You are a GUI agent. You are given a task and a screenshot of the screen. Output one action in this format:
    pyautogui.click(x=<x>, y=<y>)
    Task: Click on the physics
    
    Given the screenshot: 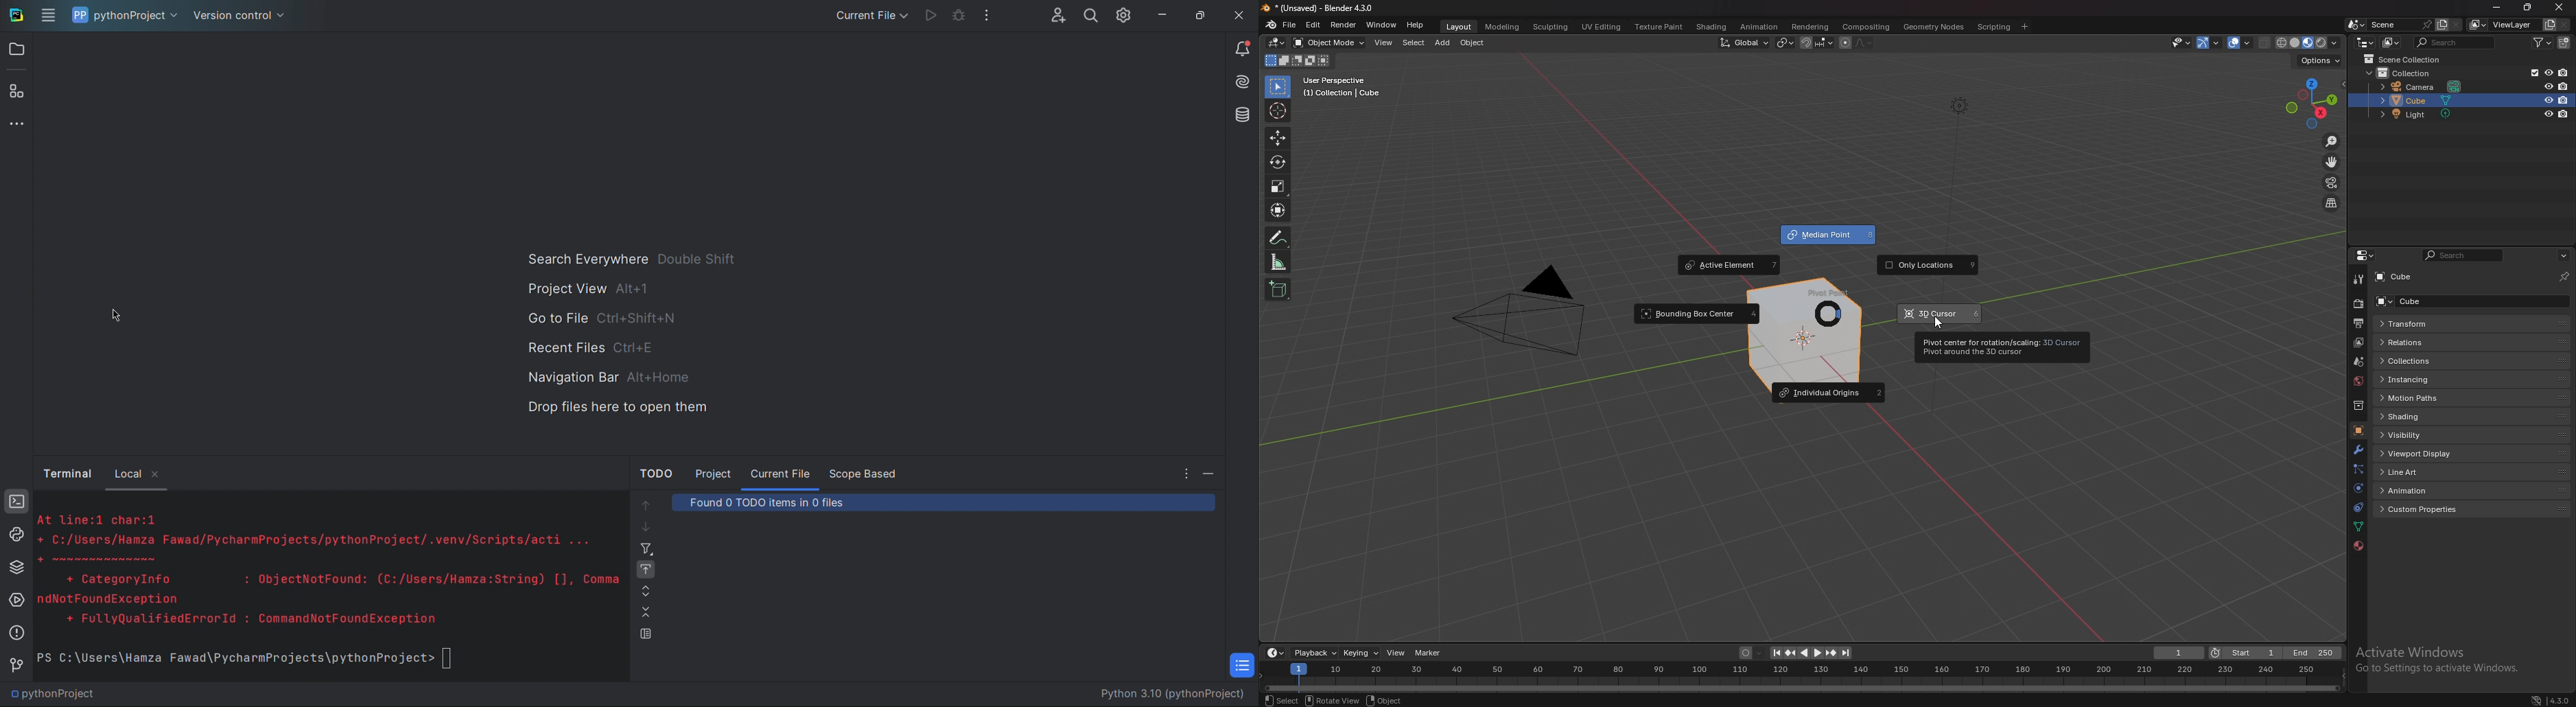 What is the action you would take?
    pyautogui.click(x=2356, y=489)
    